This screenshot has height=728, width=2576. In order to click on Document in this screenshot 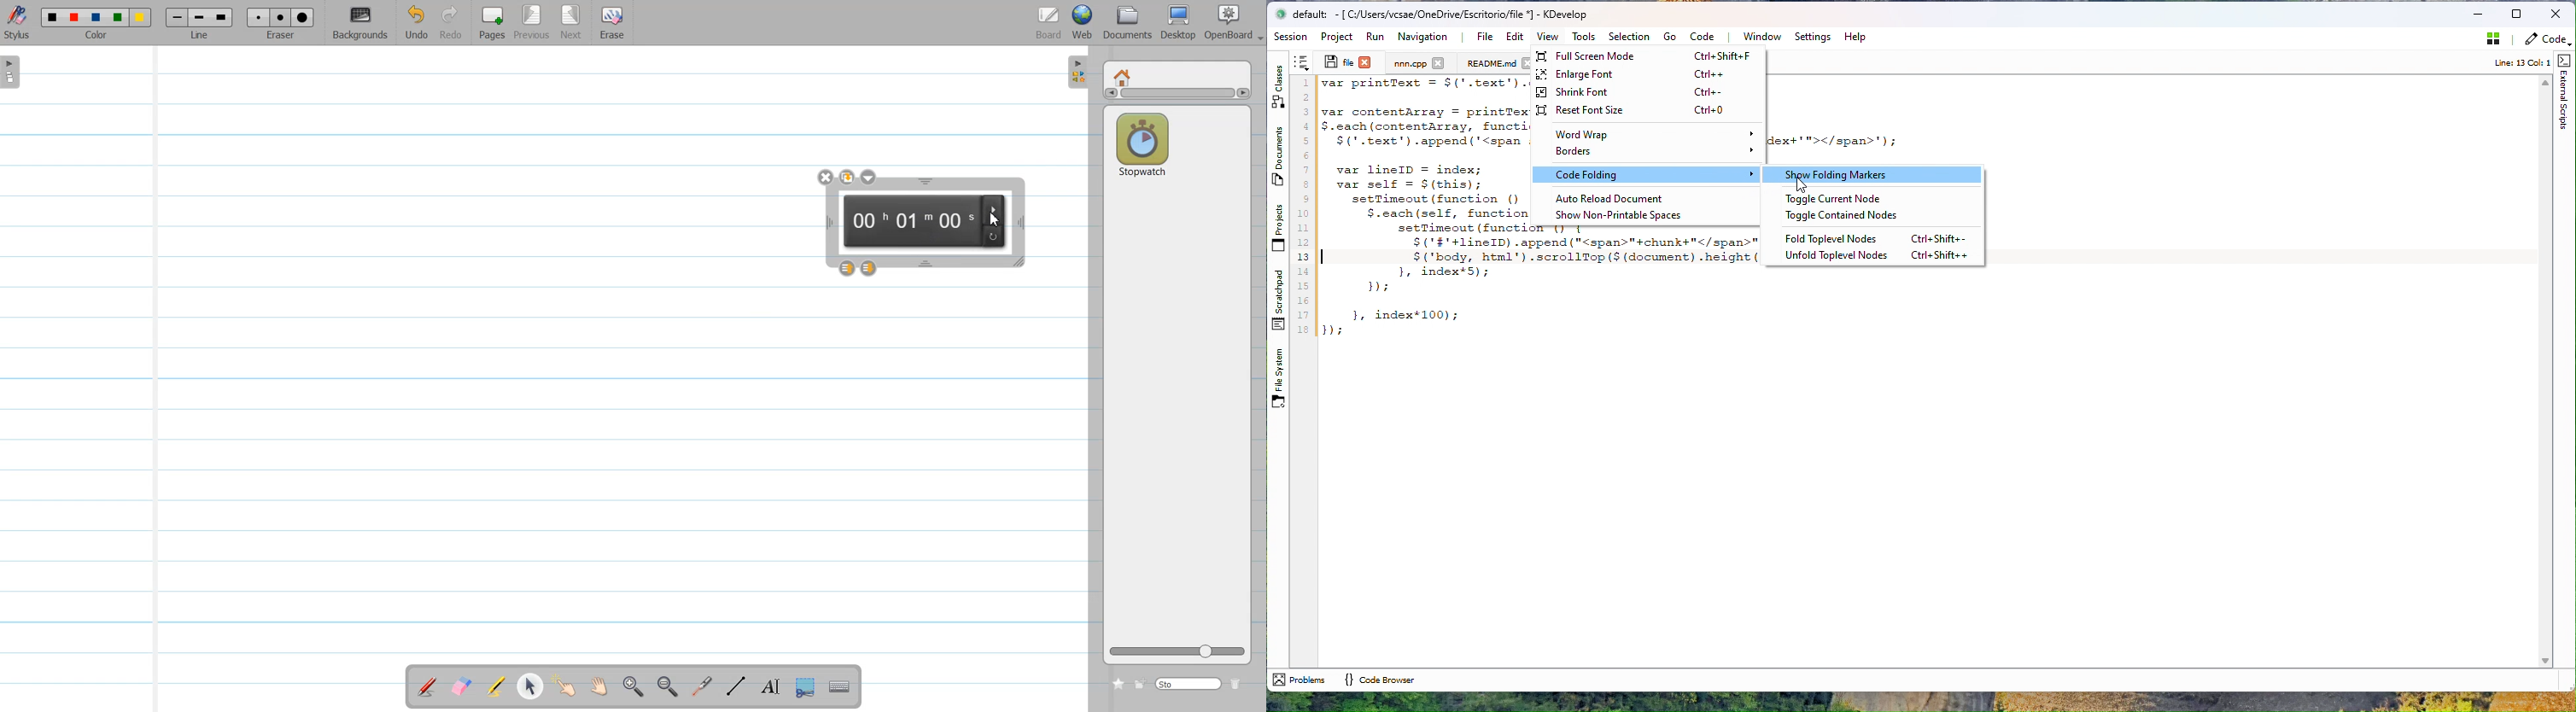, I will do `click(1128, 22)`.